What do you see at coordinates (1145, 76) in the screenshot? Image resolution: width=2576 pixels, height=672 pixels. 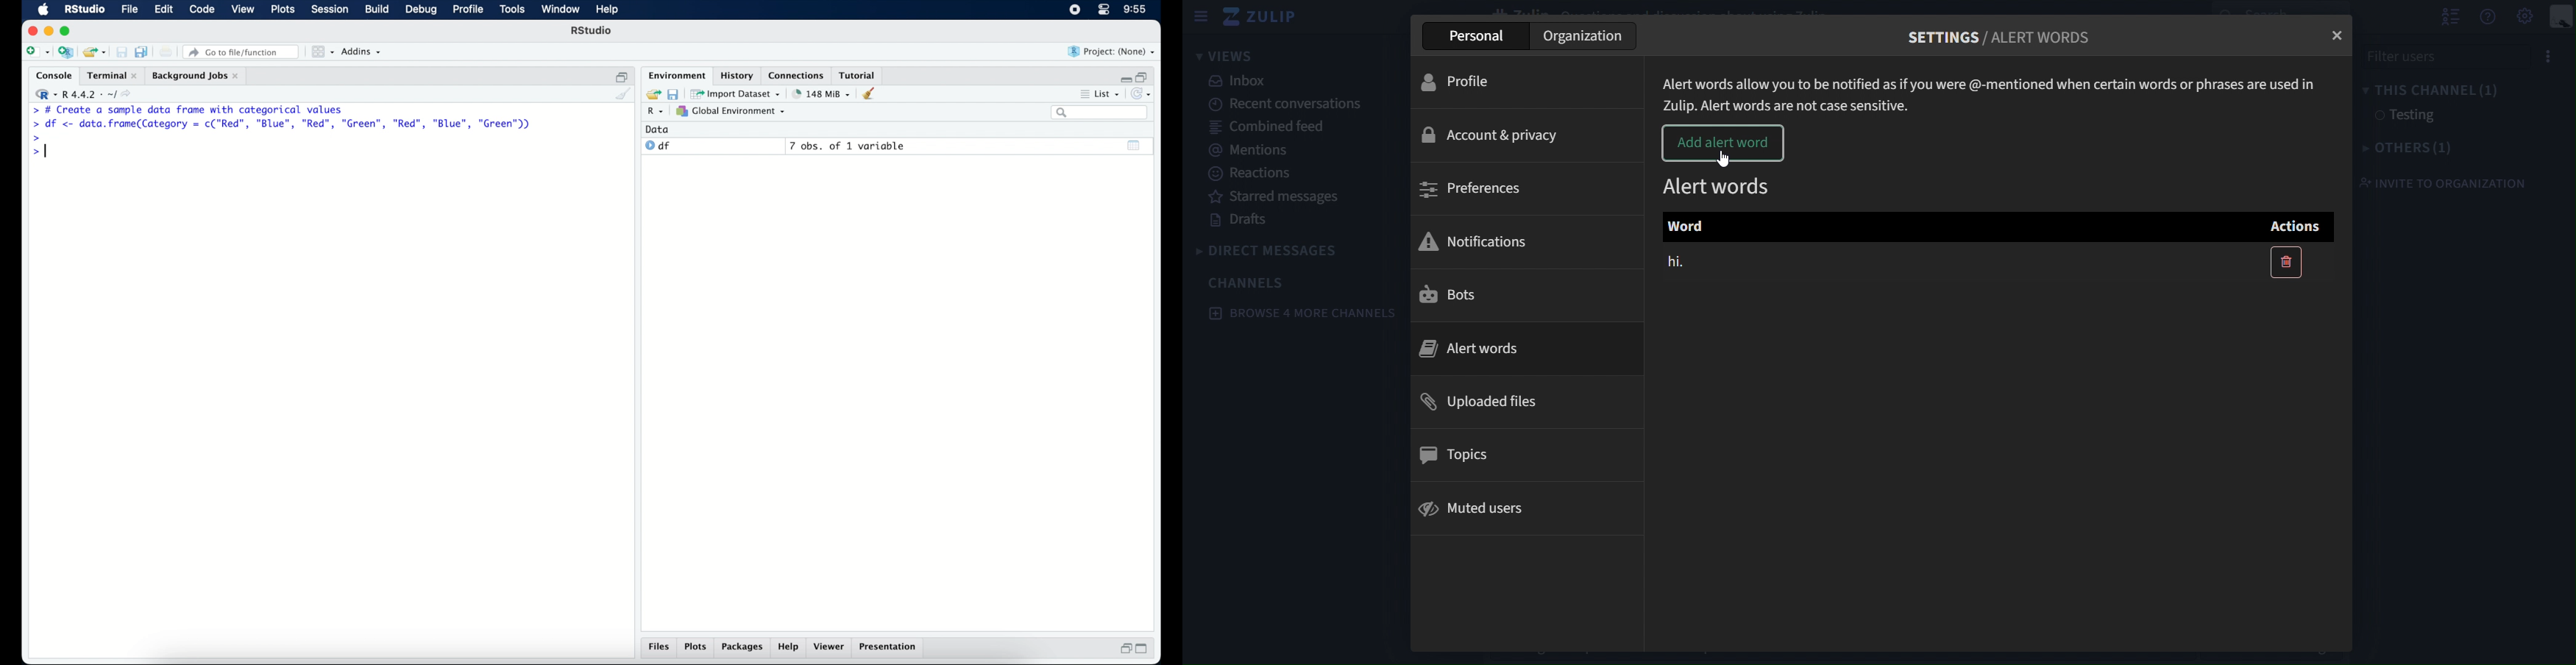 I see `restore down` at bounding box center [1145, 76].